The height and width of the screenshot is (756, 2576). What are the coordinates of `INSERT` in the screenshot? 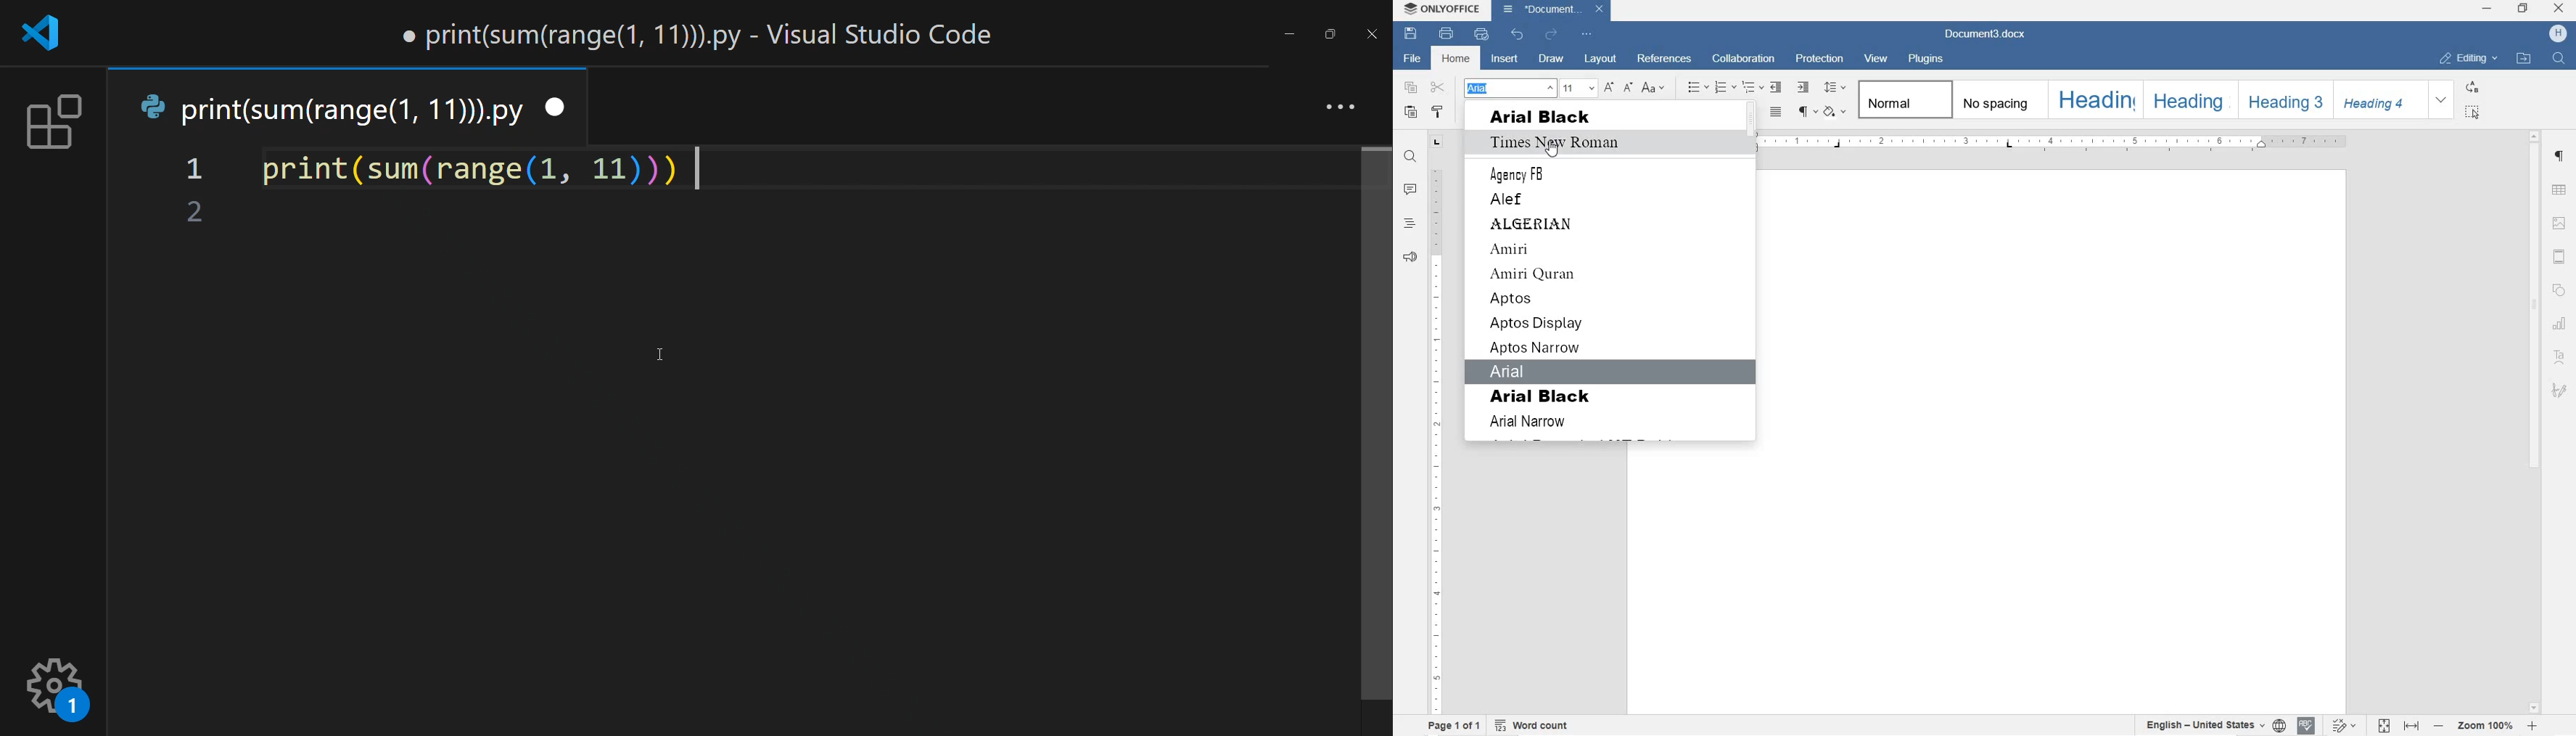 It's located at (1505, 59).